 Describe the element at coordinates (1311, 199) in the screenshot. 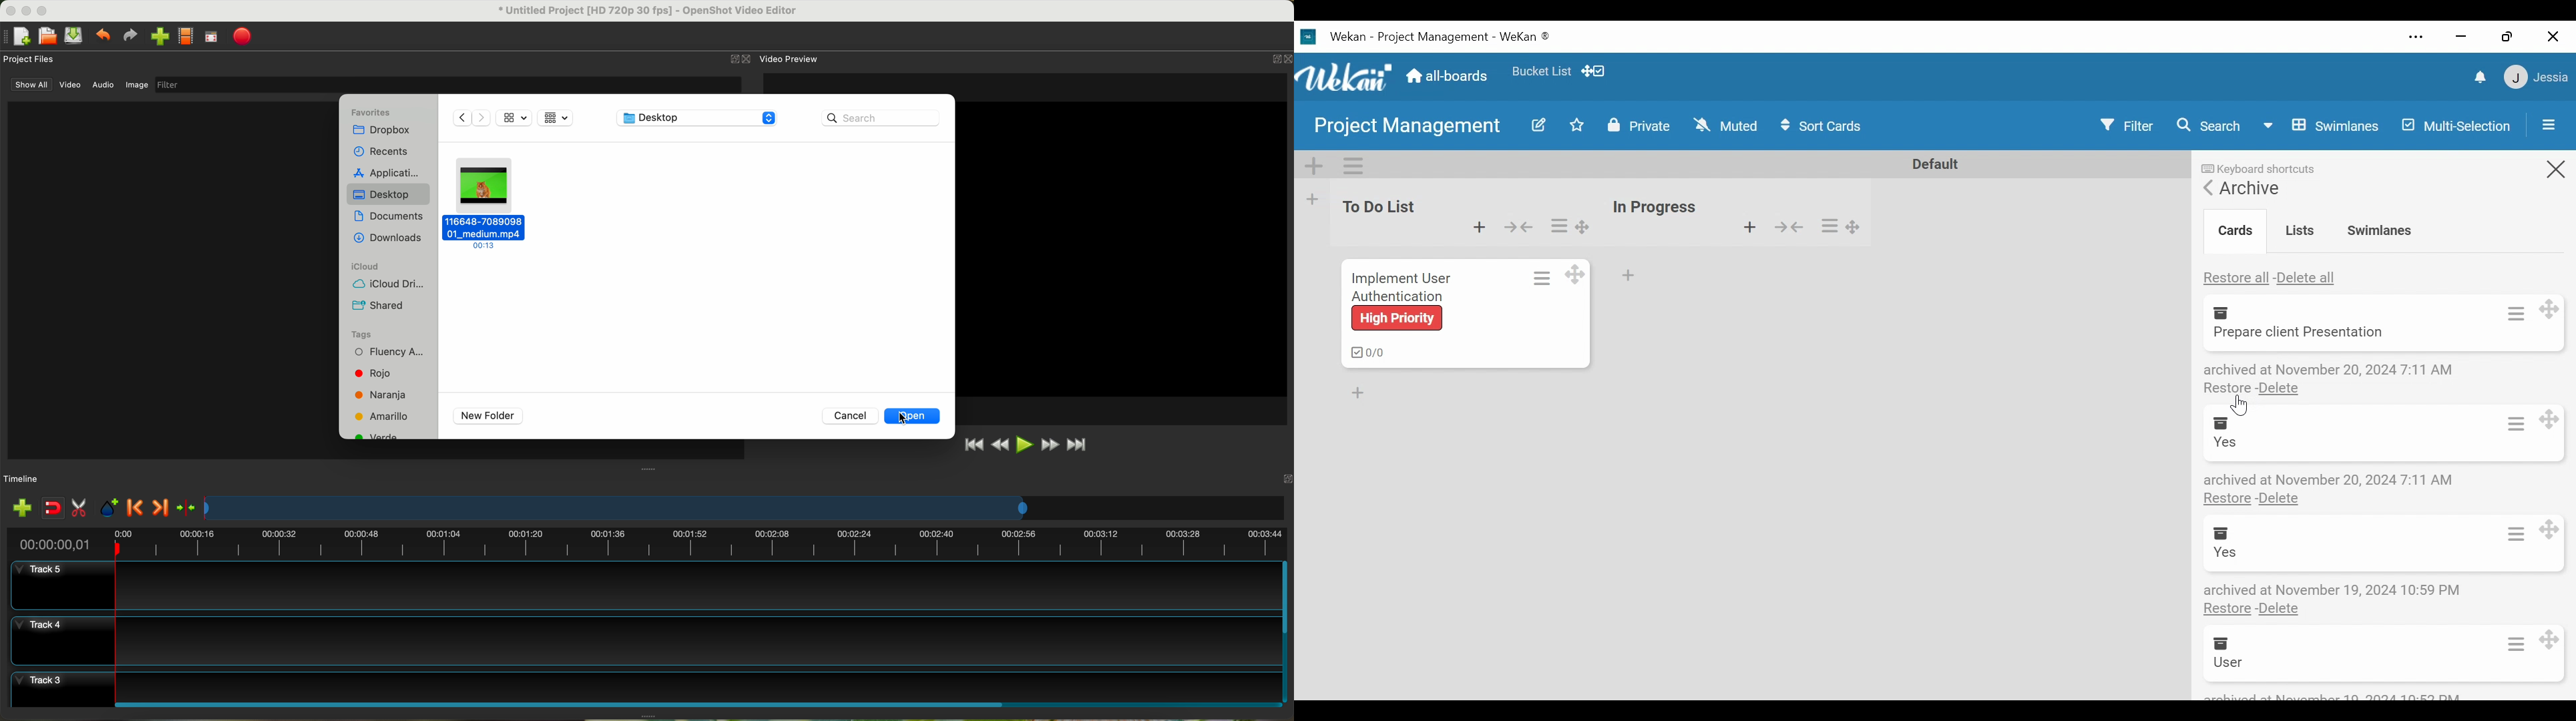

I see `Add list` at that location.